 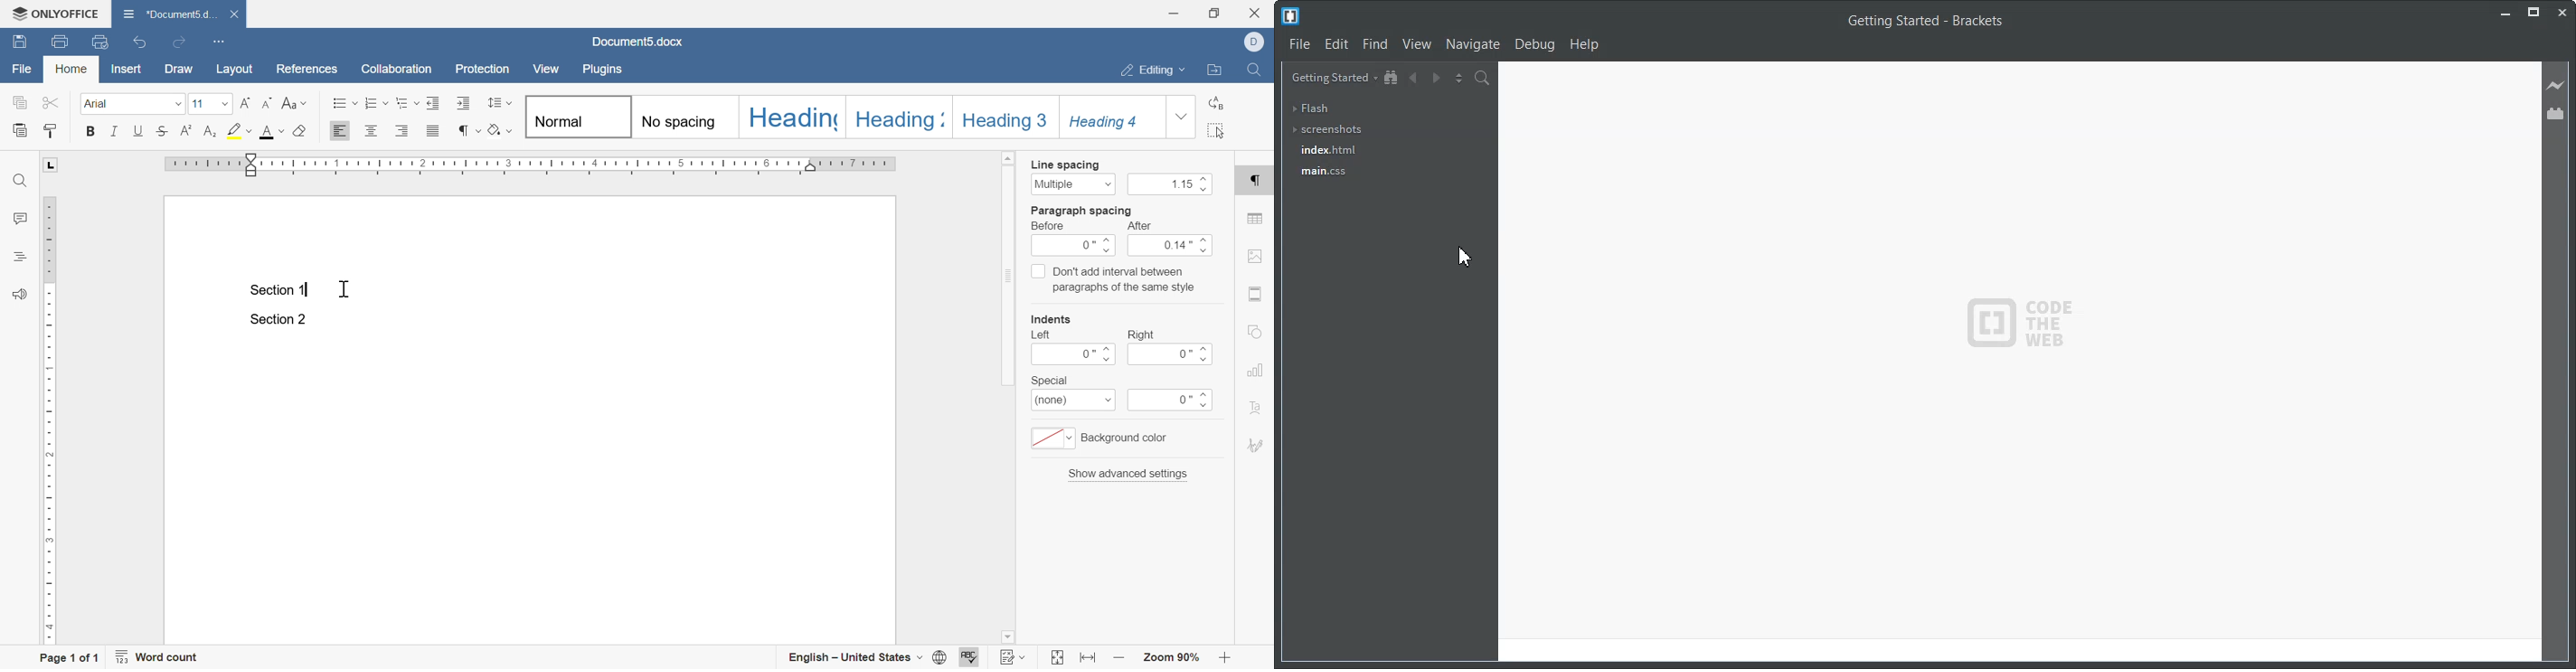 I want to click on screenshots, so click(x=1326, y=130).